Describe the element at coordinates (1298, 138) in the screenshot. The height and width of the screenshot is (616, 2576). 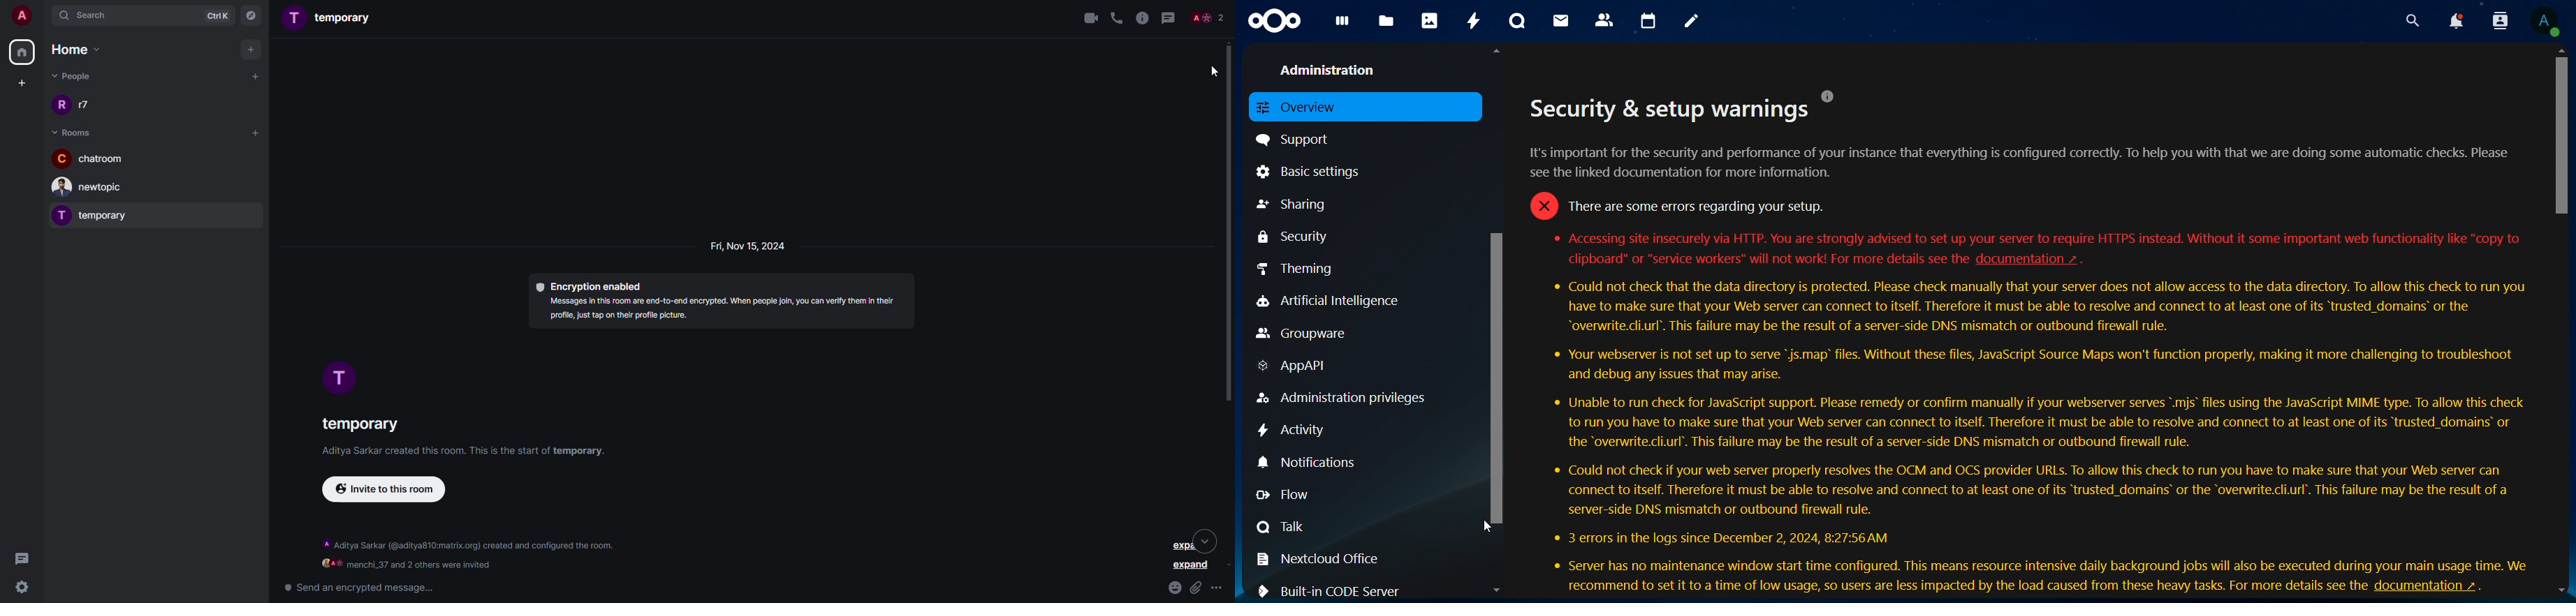
I see `support` at that location.